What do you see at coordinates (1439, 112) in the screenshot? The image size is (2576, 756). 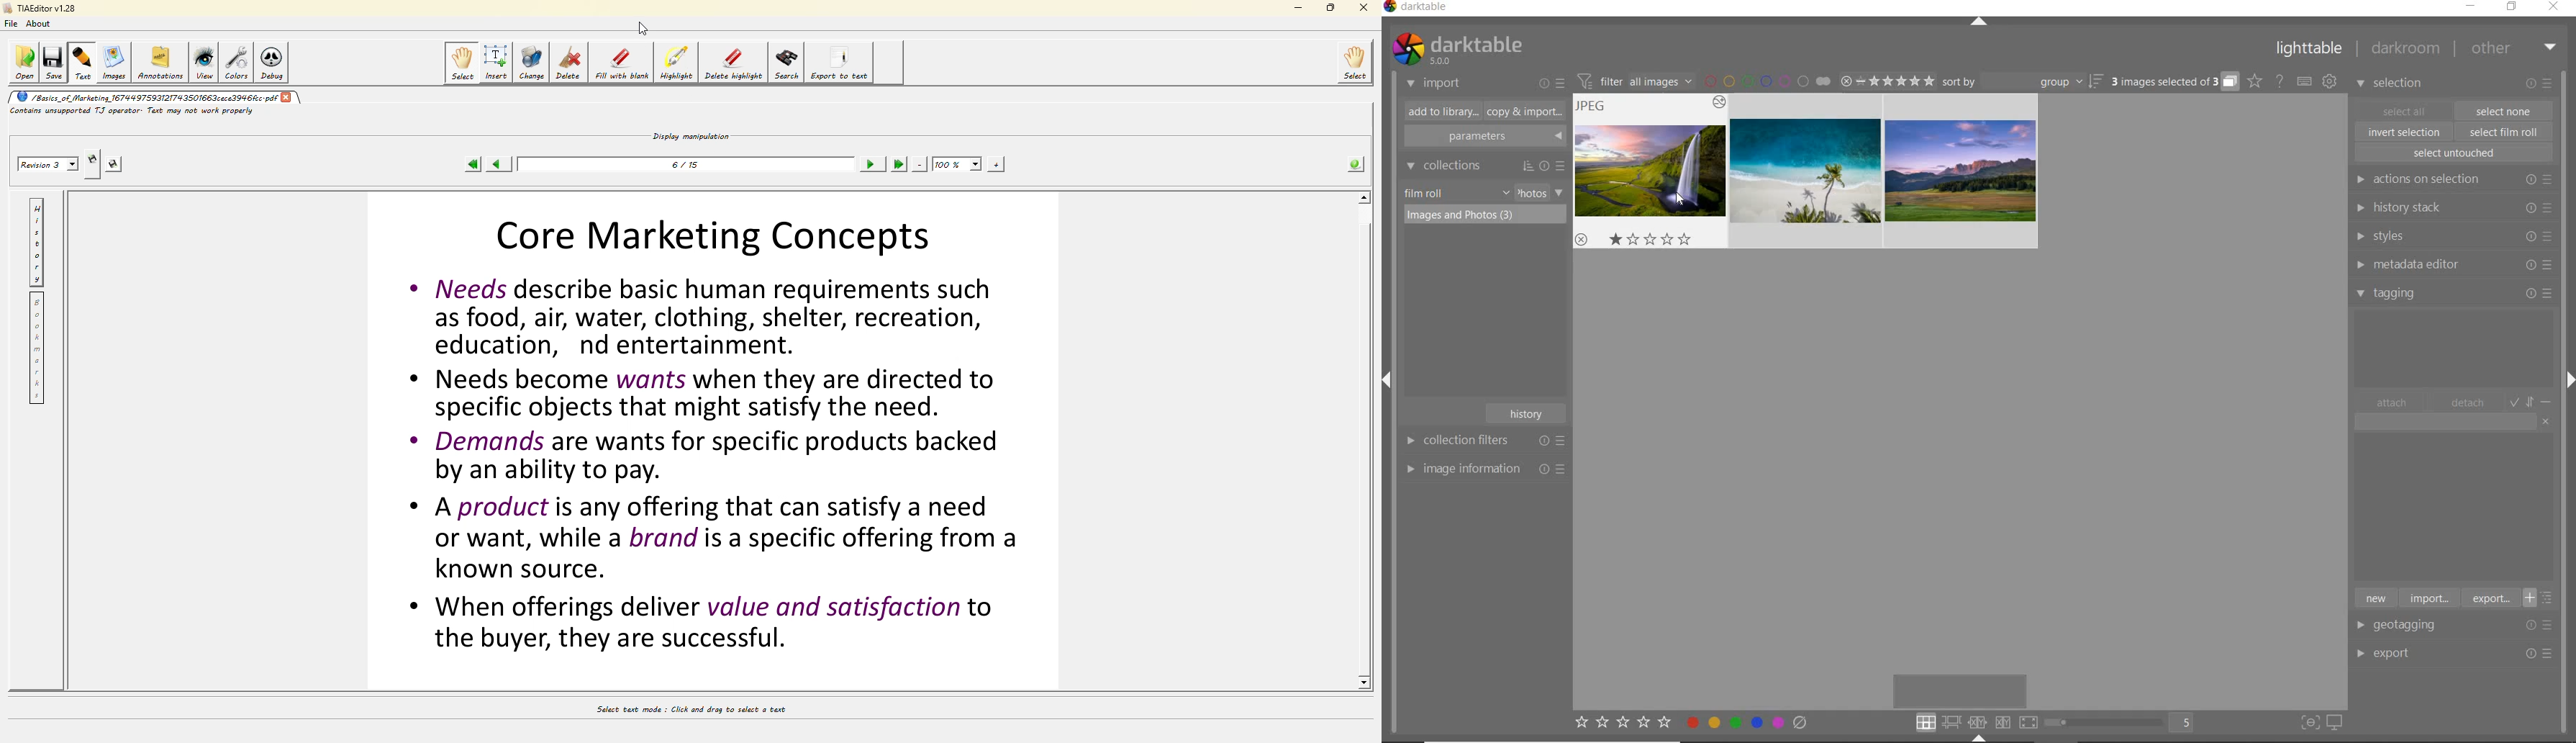 I see `add to library` at bounding box center [1439, 112].